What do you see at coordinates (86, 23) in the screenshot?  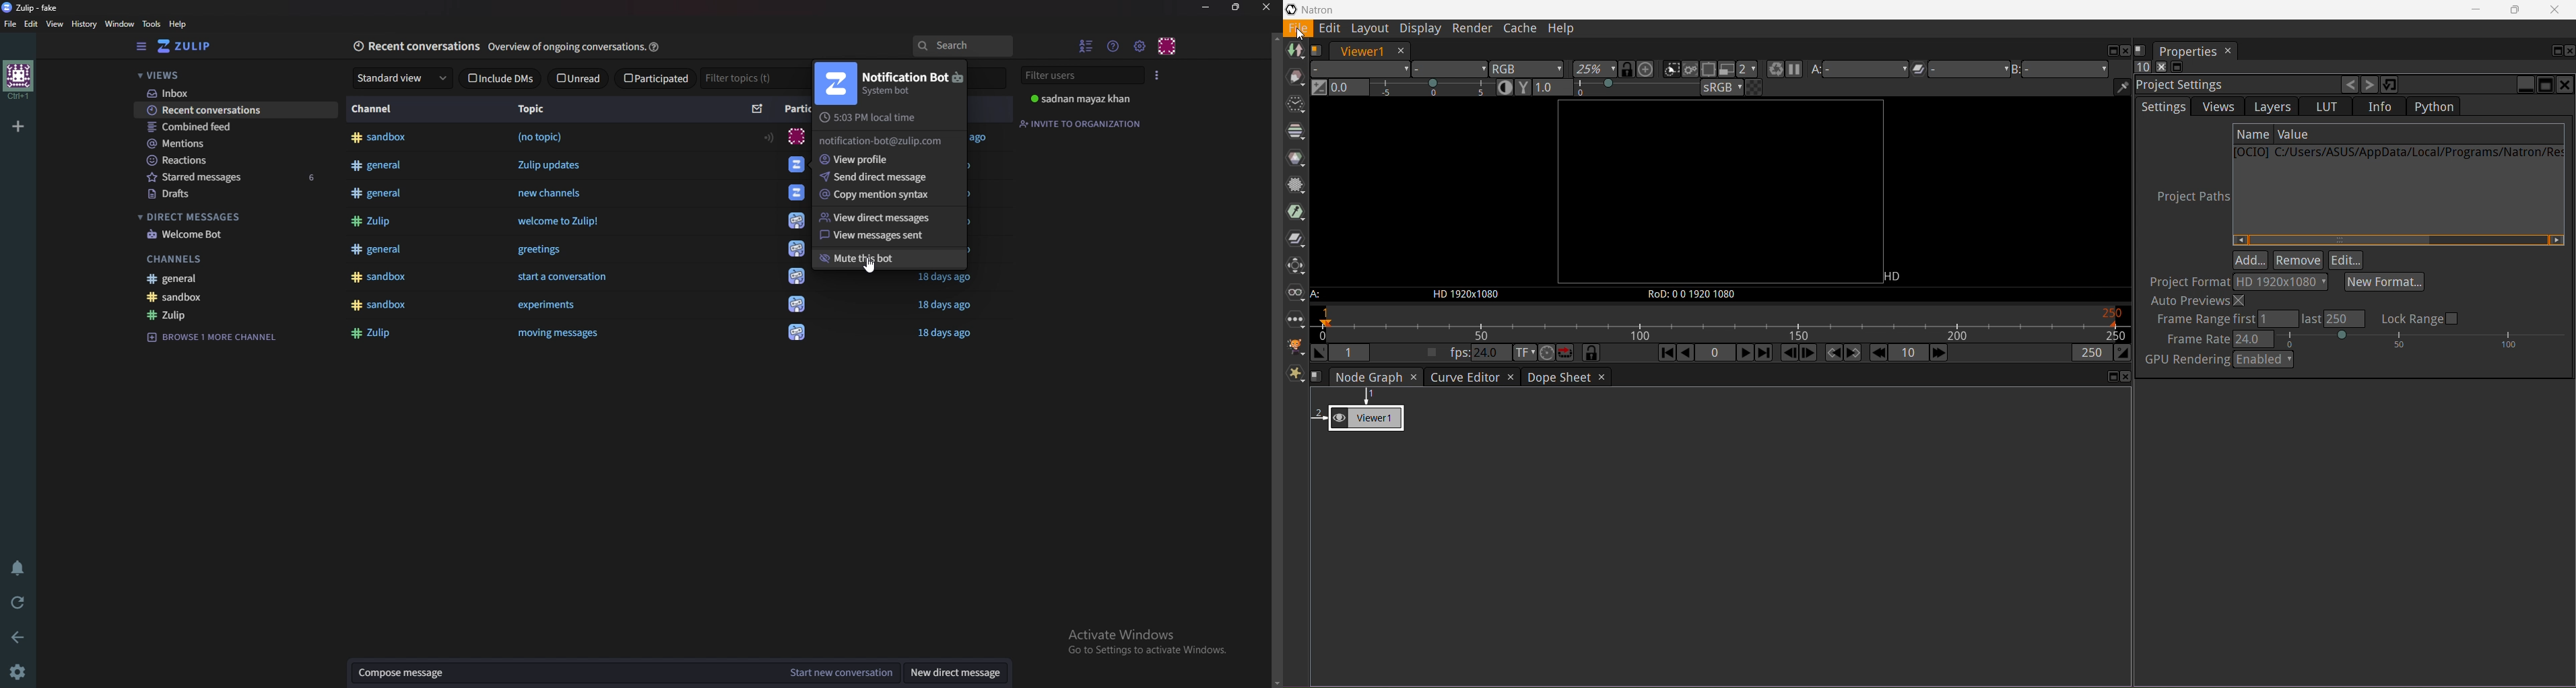 I see `History` at bounding box center [86, 23].